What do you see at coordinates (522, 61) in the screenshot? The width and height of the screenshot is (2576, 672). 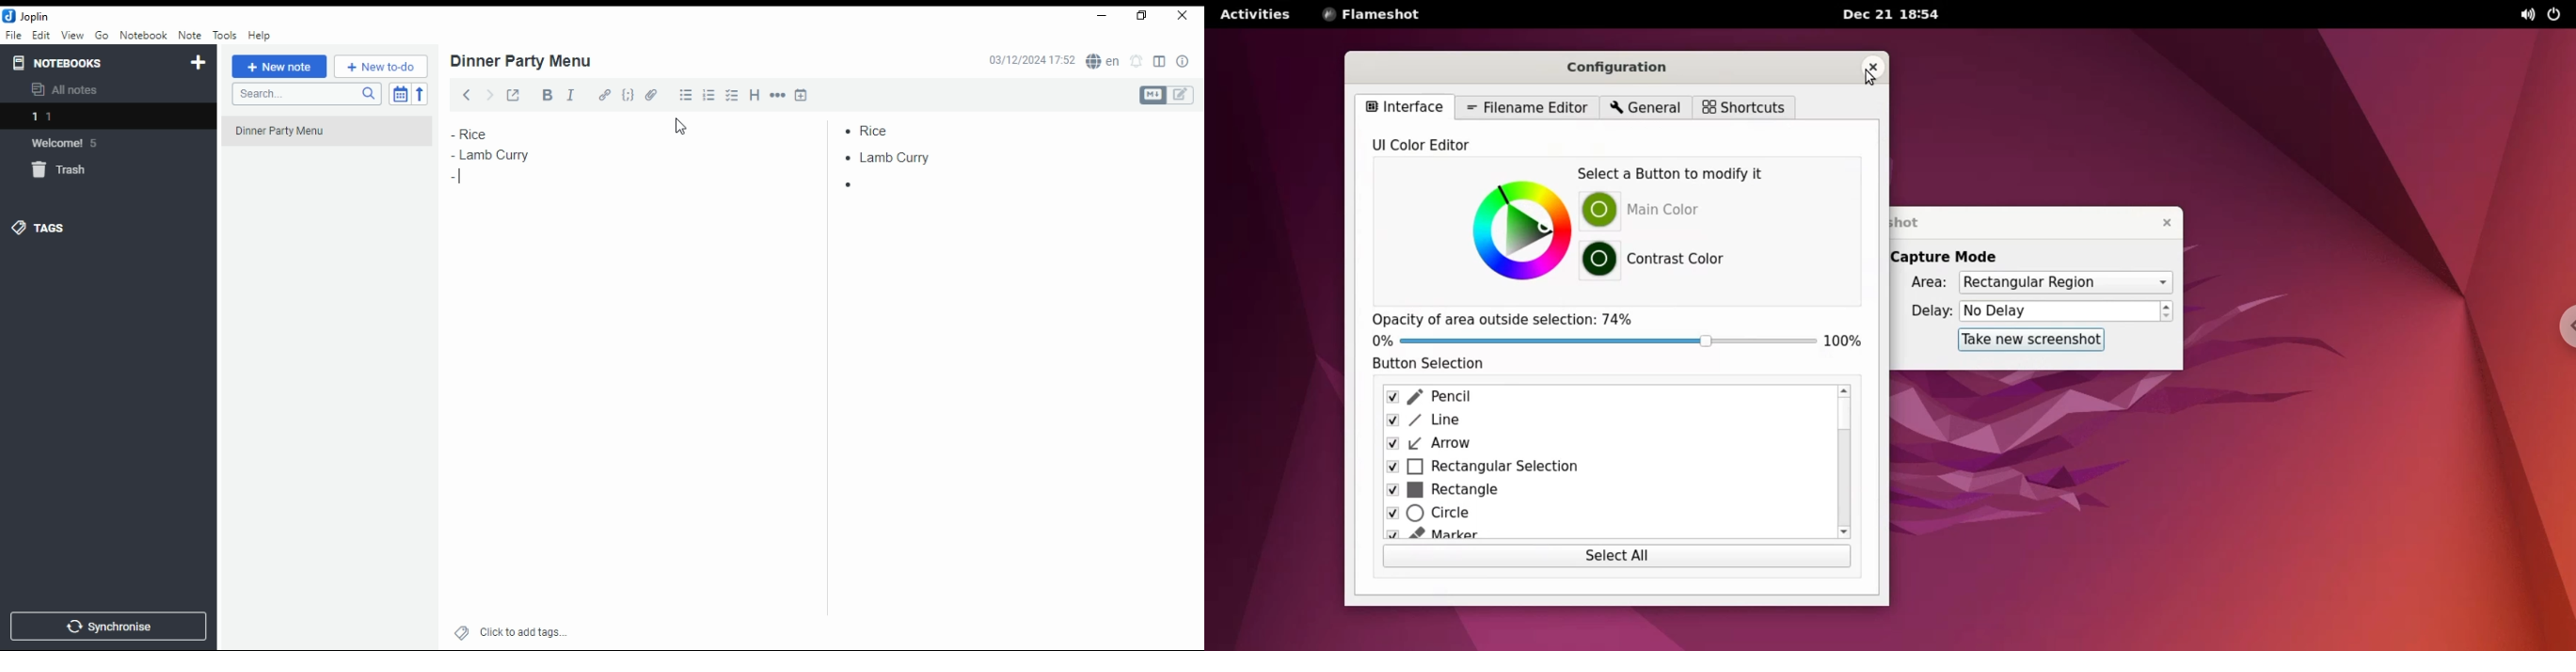 I see `dinner party menu` at bounding box center [522, 61].